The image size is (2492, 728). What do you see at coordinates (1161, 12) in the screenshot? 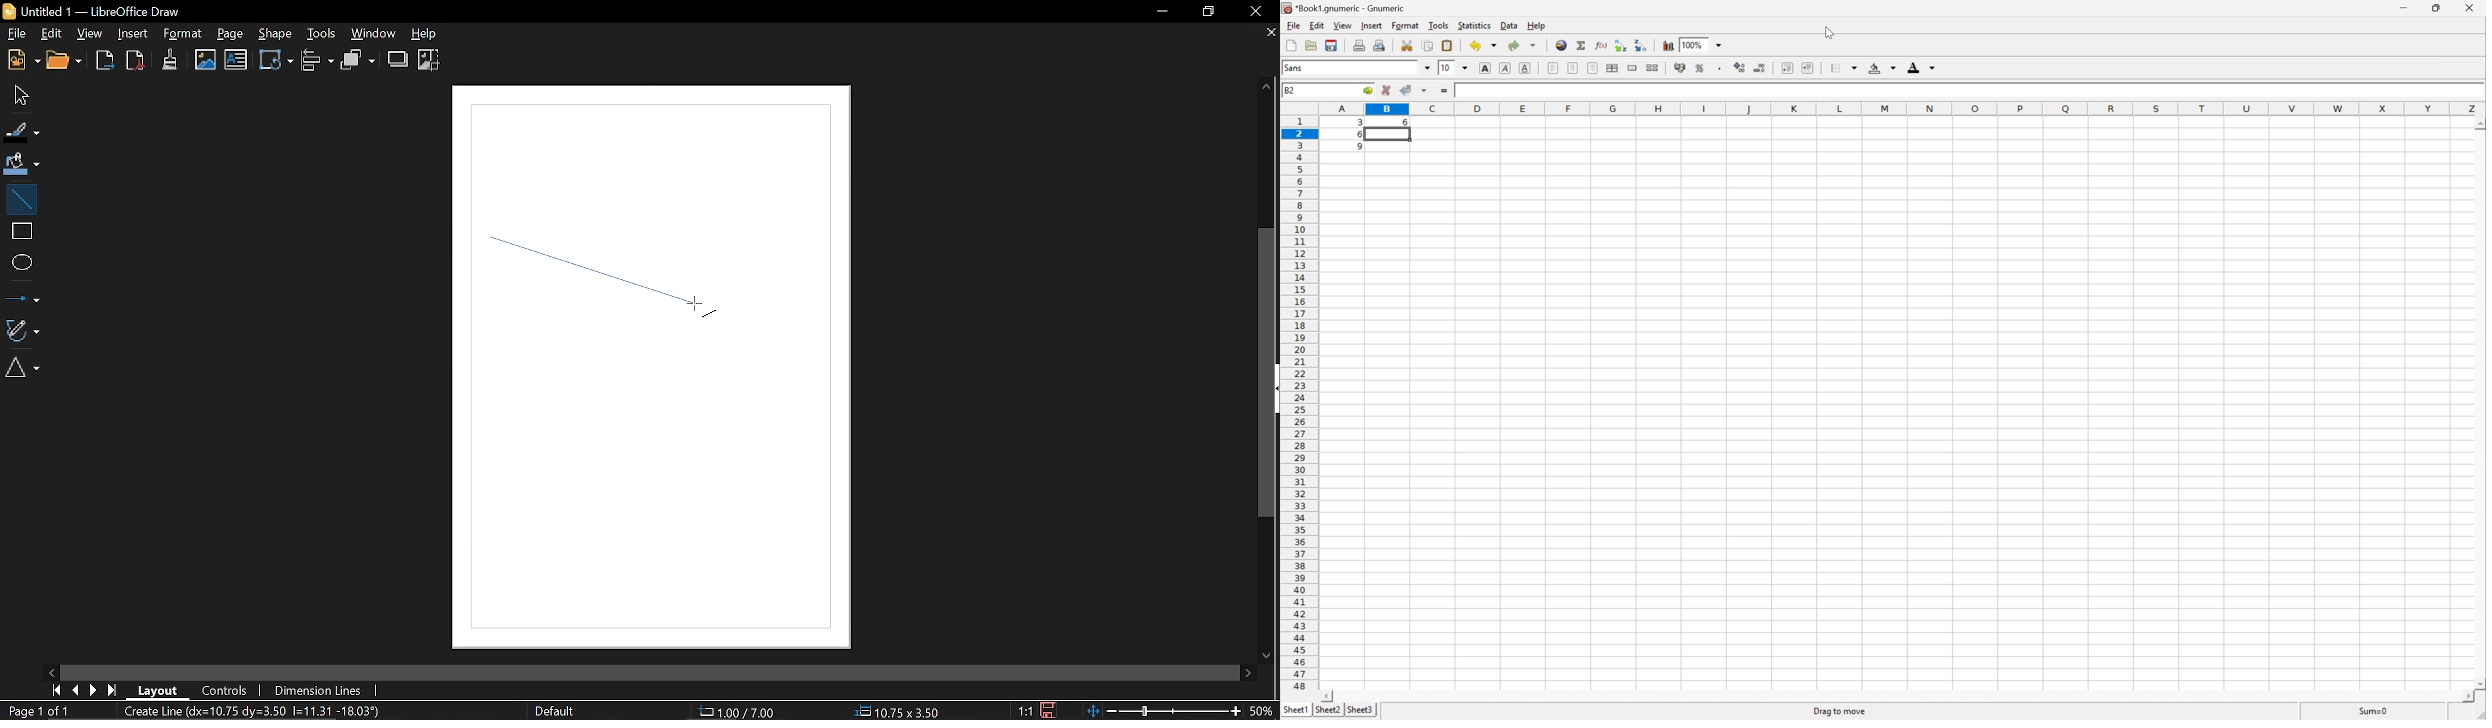
I see `Minimize` at bounding box center [1161, 12].